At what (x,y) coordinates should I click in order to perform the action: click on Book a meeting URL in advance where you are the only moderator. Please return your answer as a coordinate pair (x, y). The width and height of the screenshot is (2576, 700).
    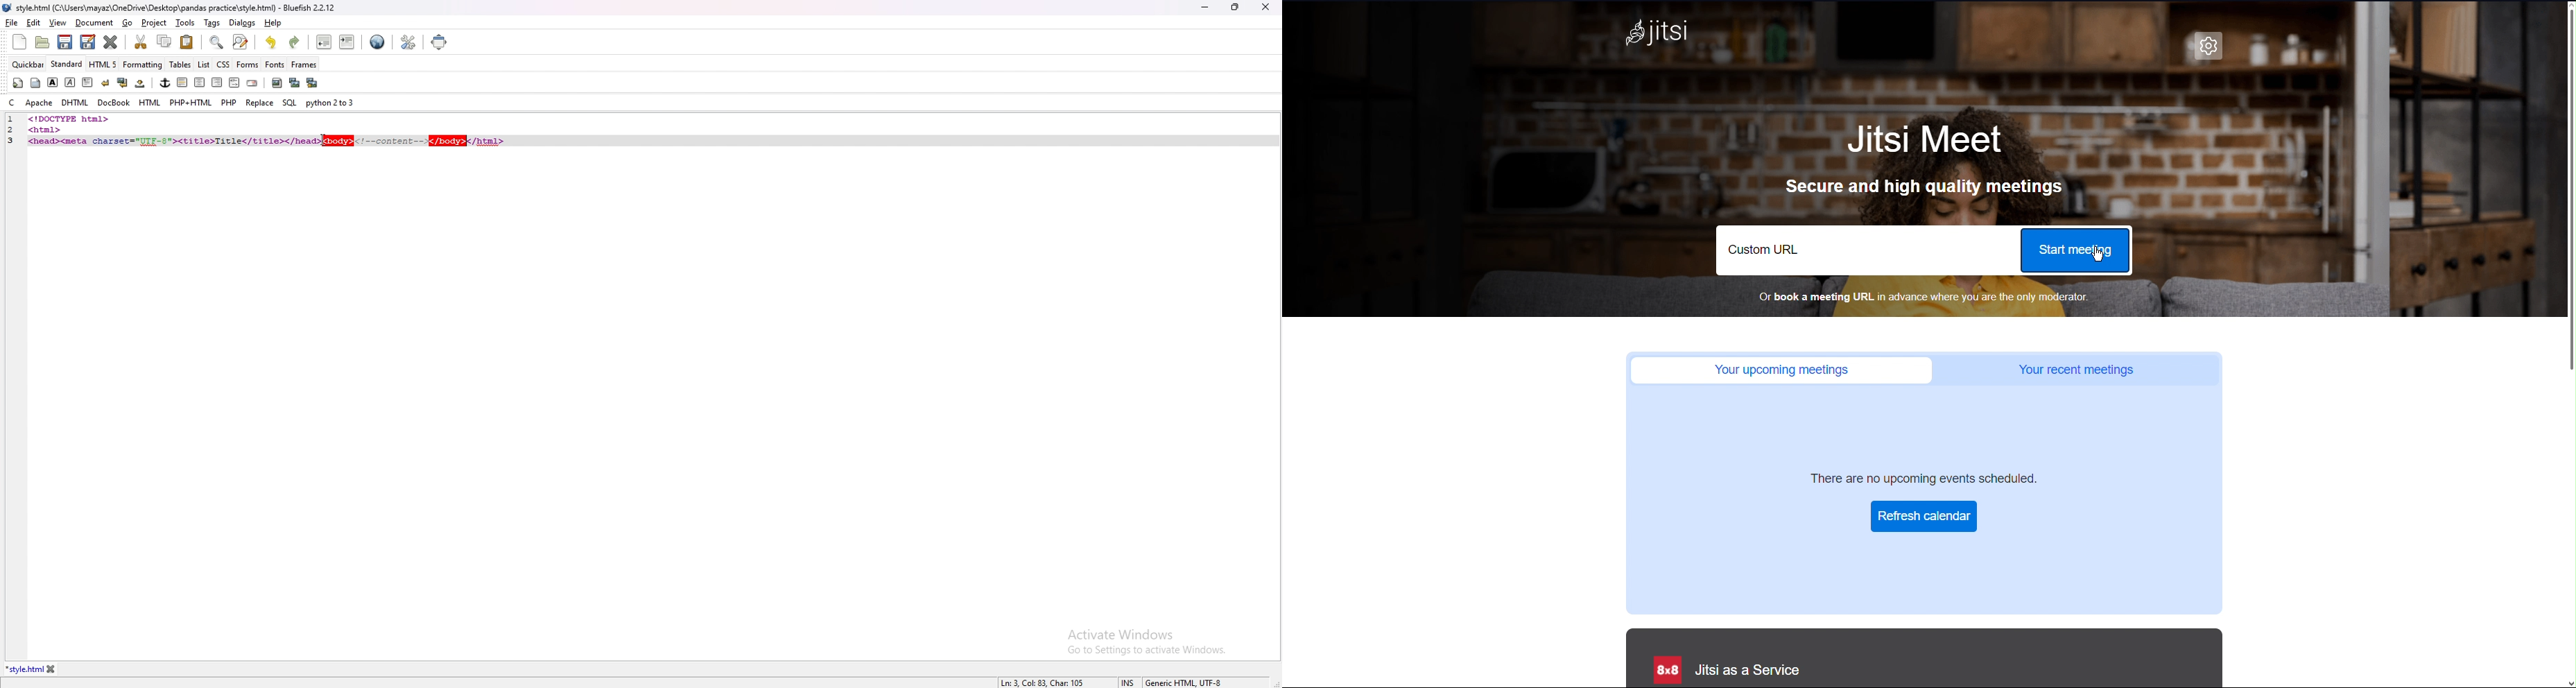
    Looking at the image, I should click on (1924, 298).